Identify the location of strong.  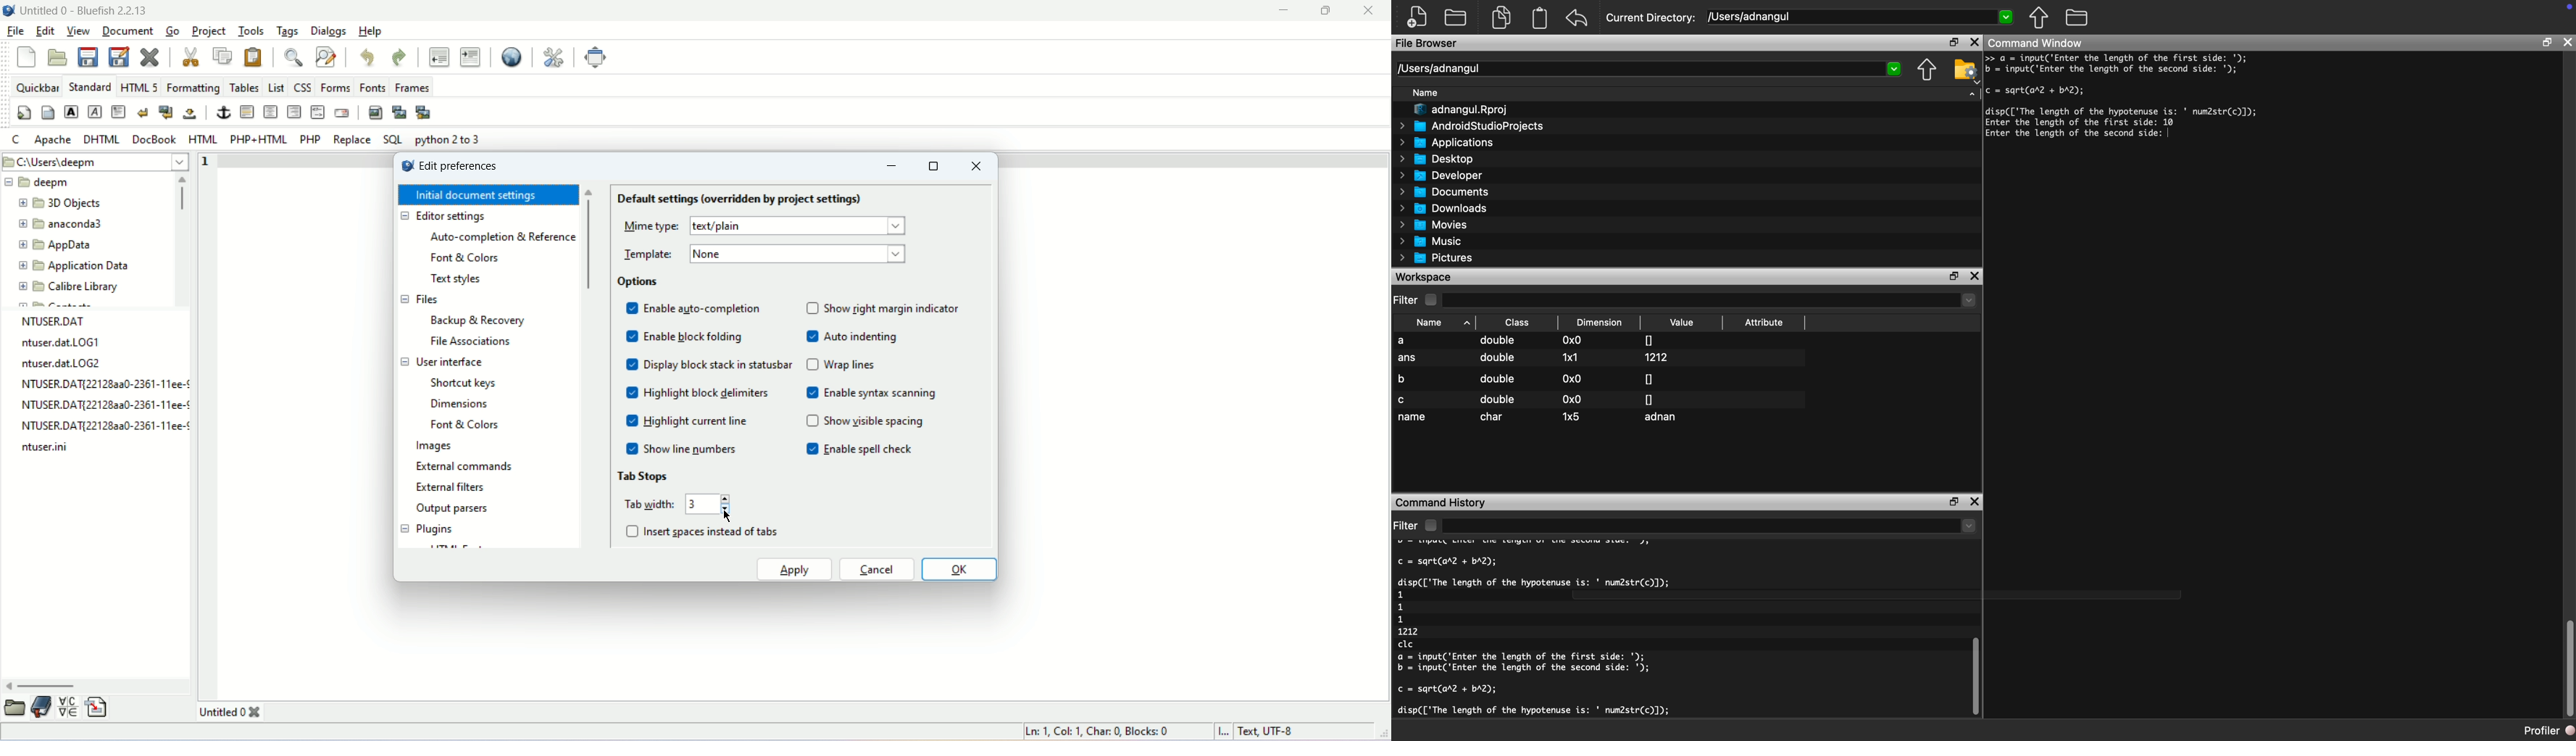
(70, 112).